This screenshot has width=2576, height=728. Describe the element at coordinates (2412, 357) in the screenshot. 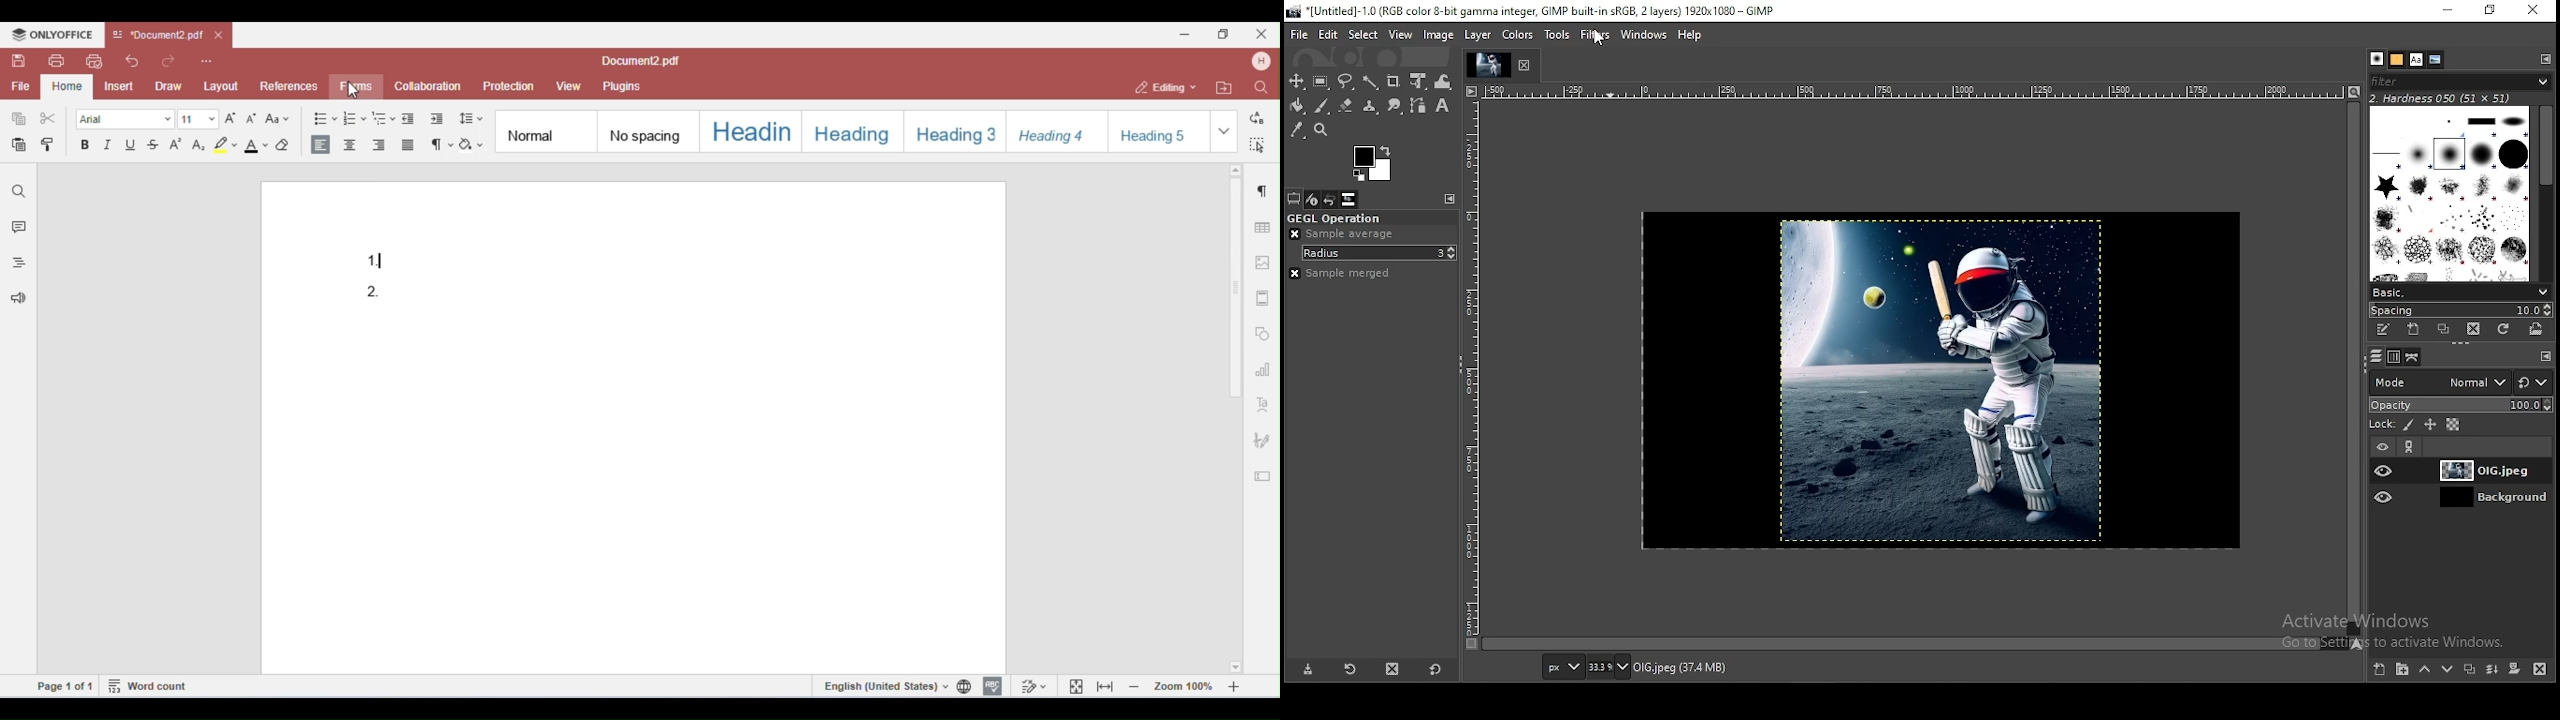

I see `paths` at that location.